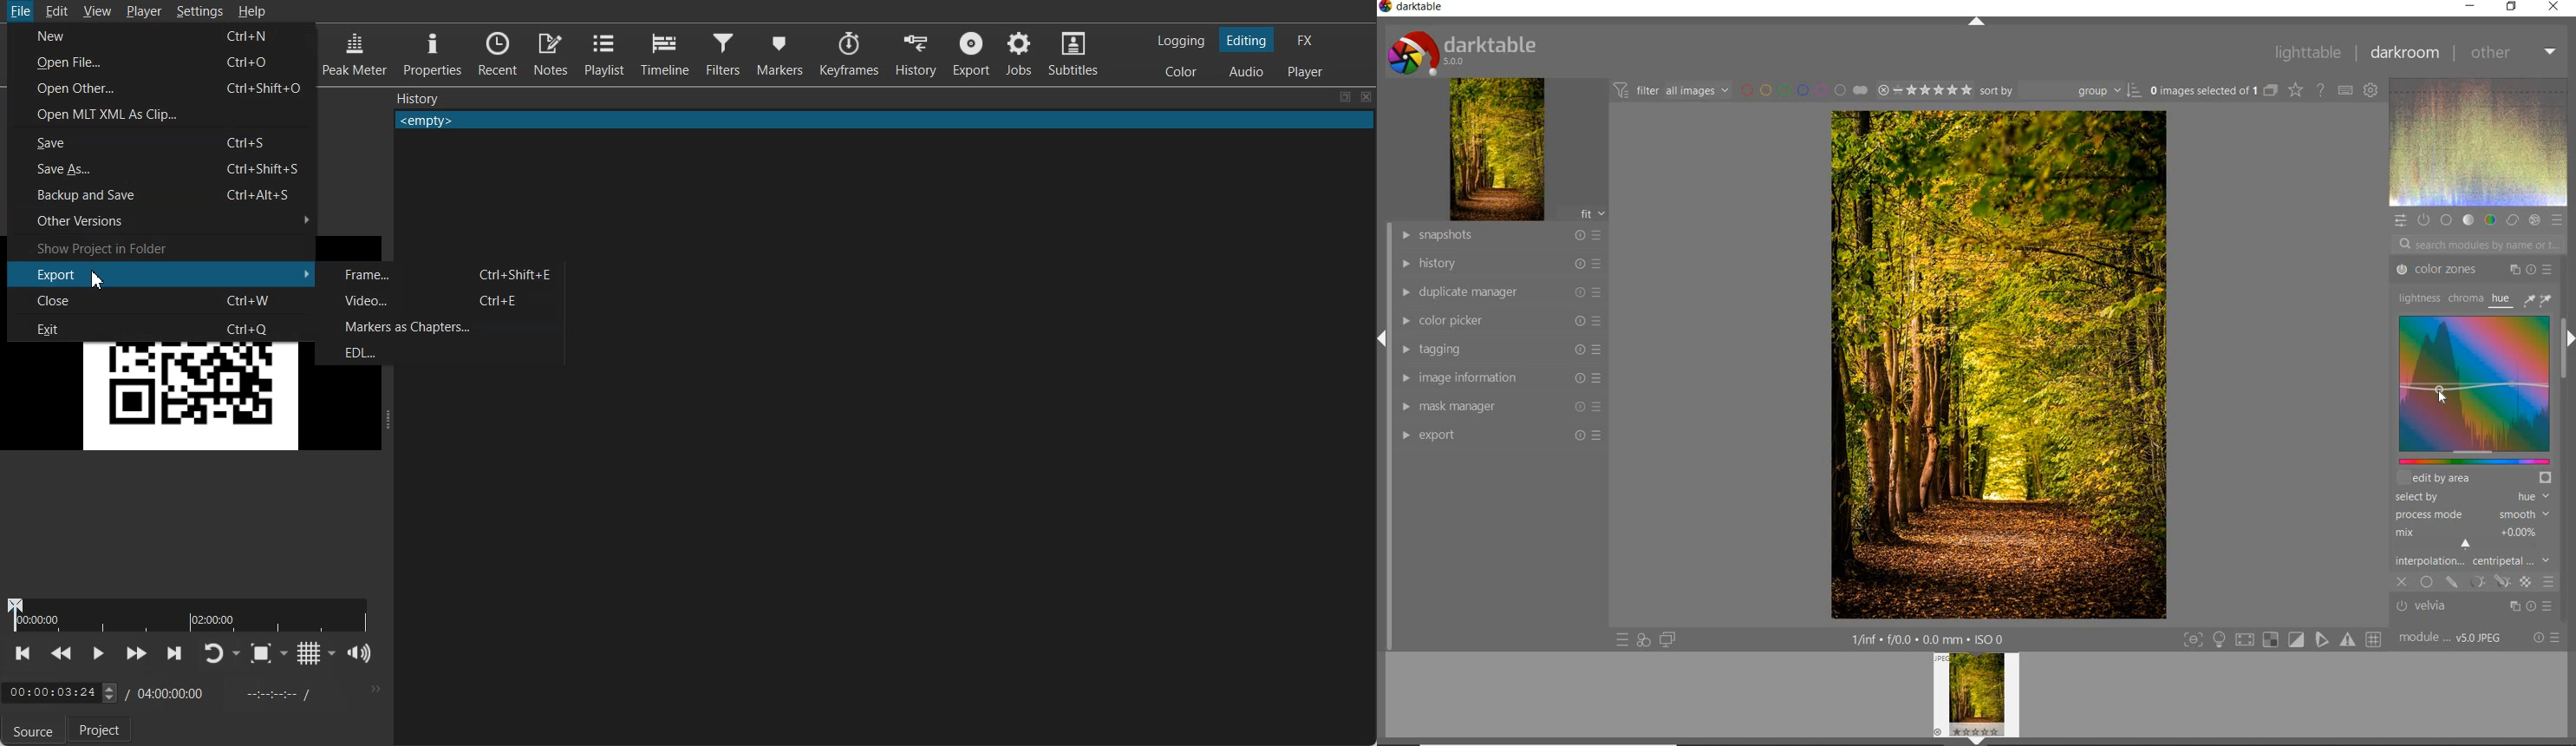  Describe the element at coordinates (2548, 638) in the screenshot. I see `RESET OR PRESET & PREFERENCE` at that location.